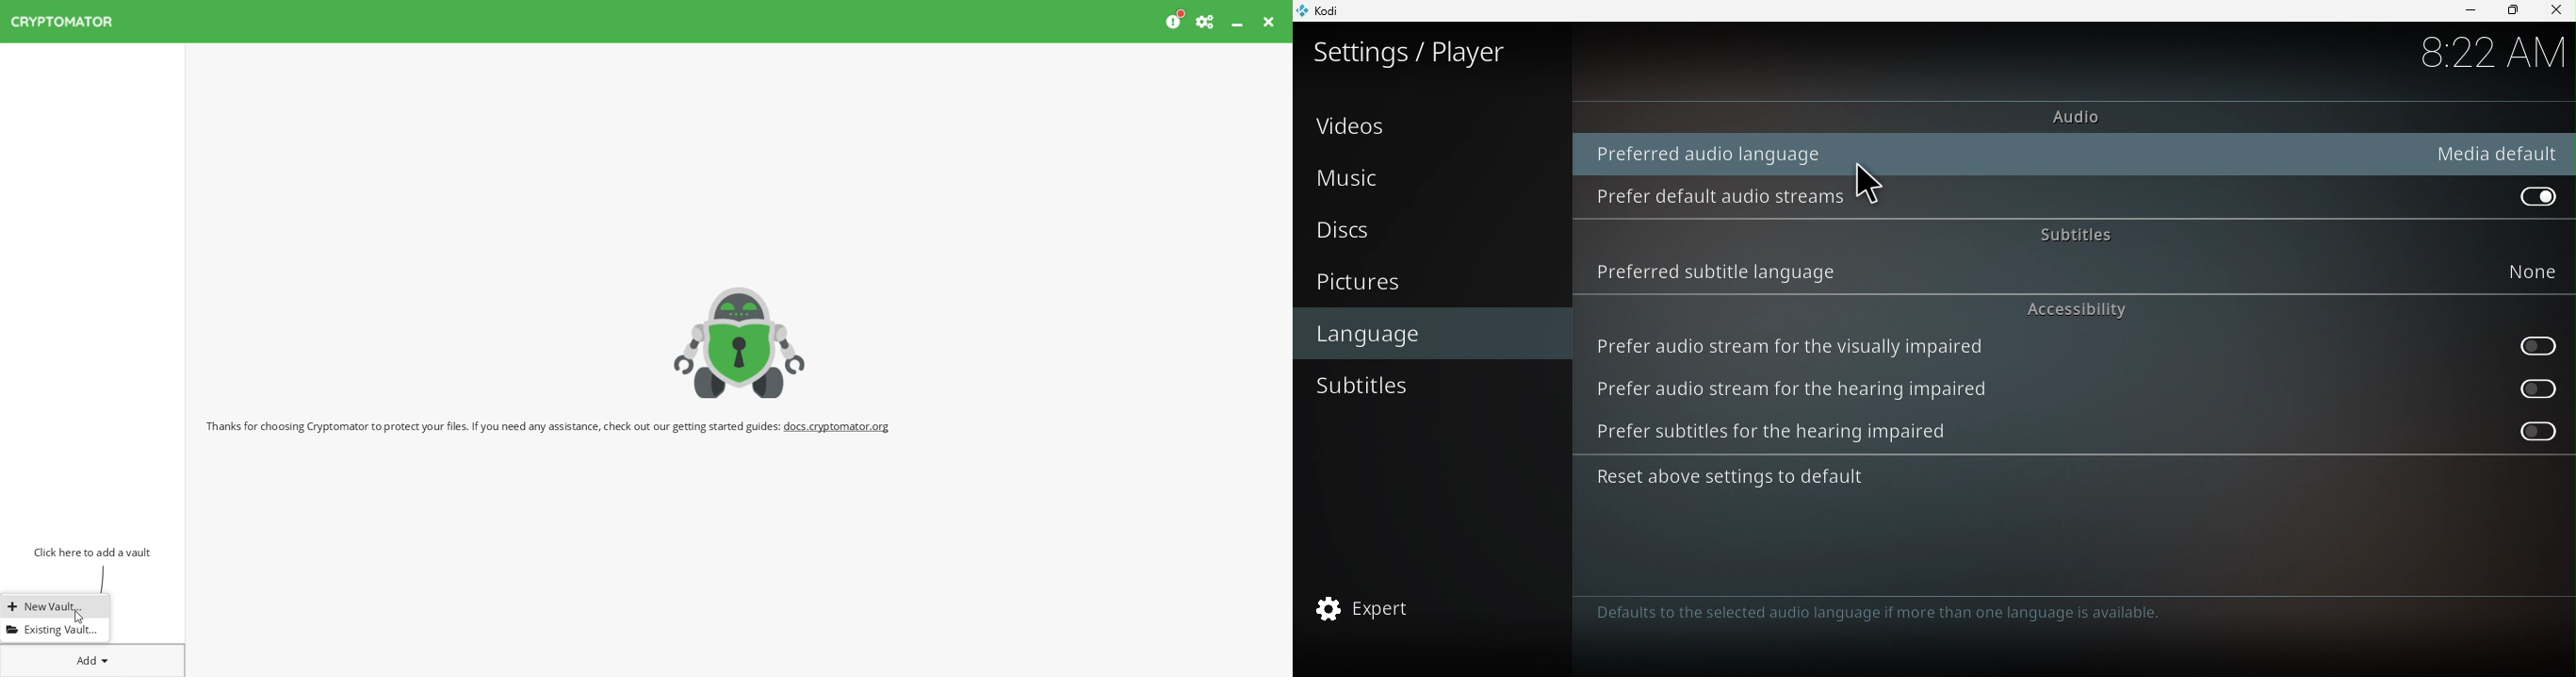 This screenshot has width=2576, height=700. I want to click on Prefer default audio streams, so click(1726, 196).